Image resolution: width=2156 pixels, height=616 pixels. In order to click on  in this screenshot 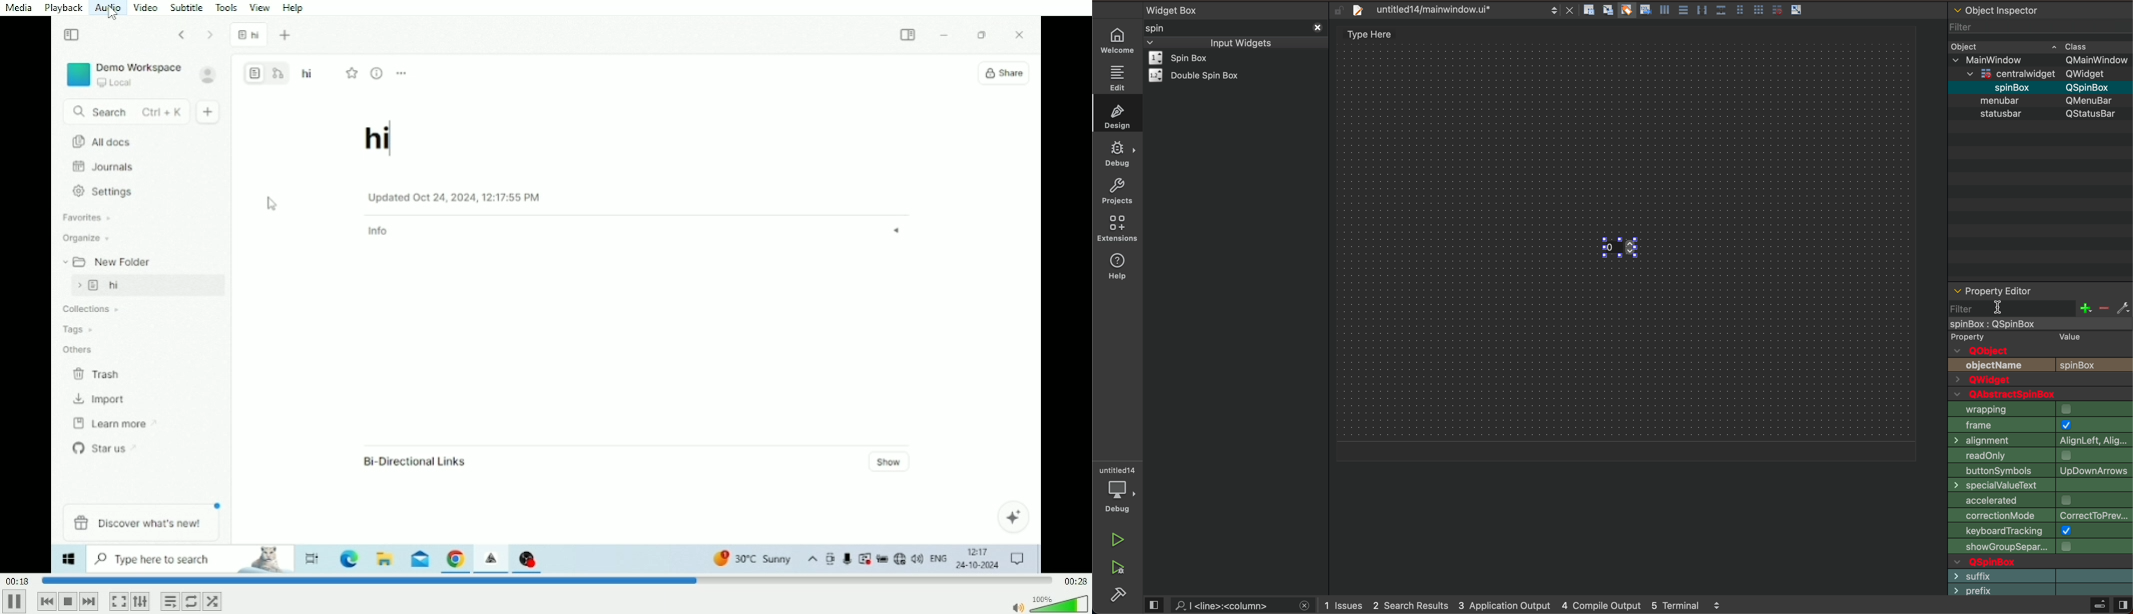, I will do `click(2096, 60)`.